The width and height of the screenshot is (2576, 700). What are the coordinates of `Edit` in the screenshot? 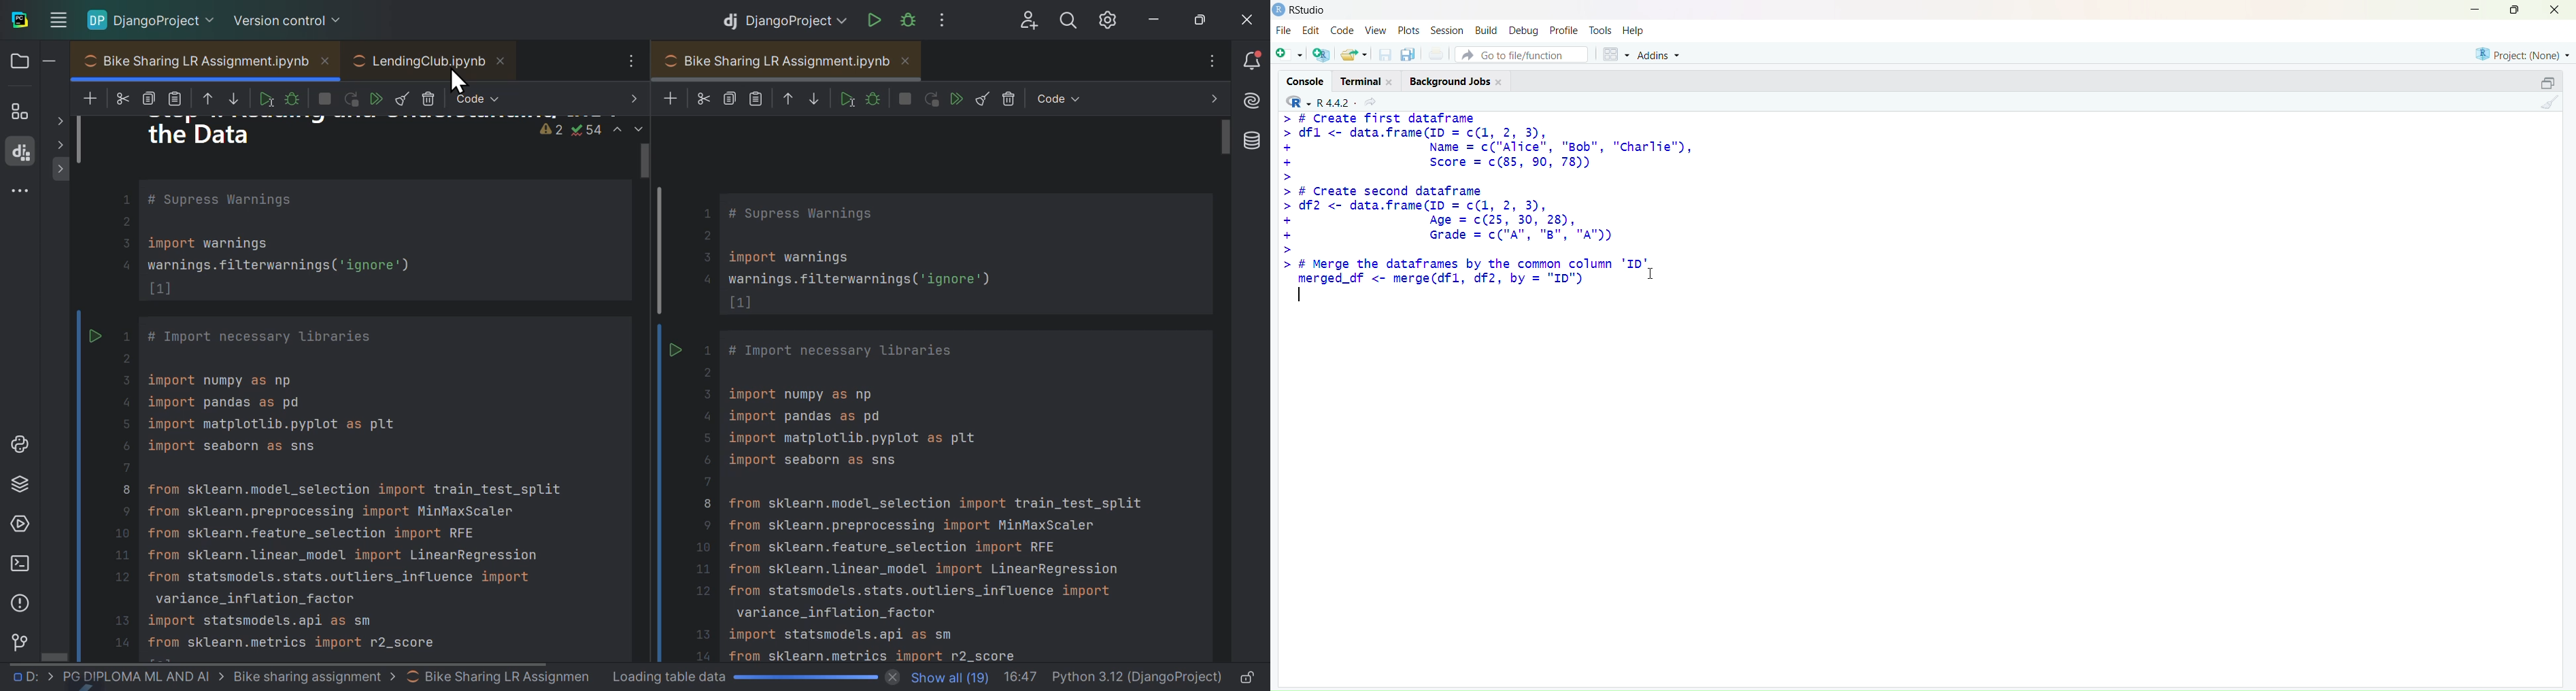 It's located at (1311, 30).